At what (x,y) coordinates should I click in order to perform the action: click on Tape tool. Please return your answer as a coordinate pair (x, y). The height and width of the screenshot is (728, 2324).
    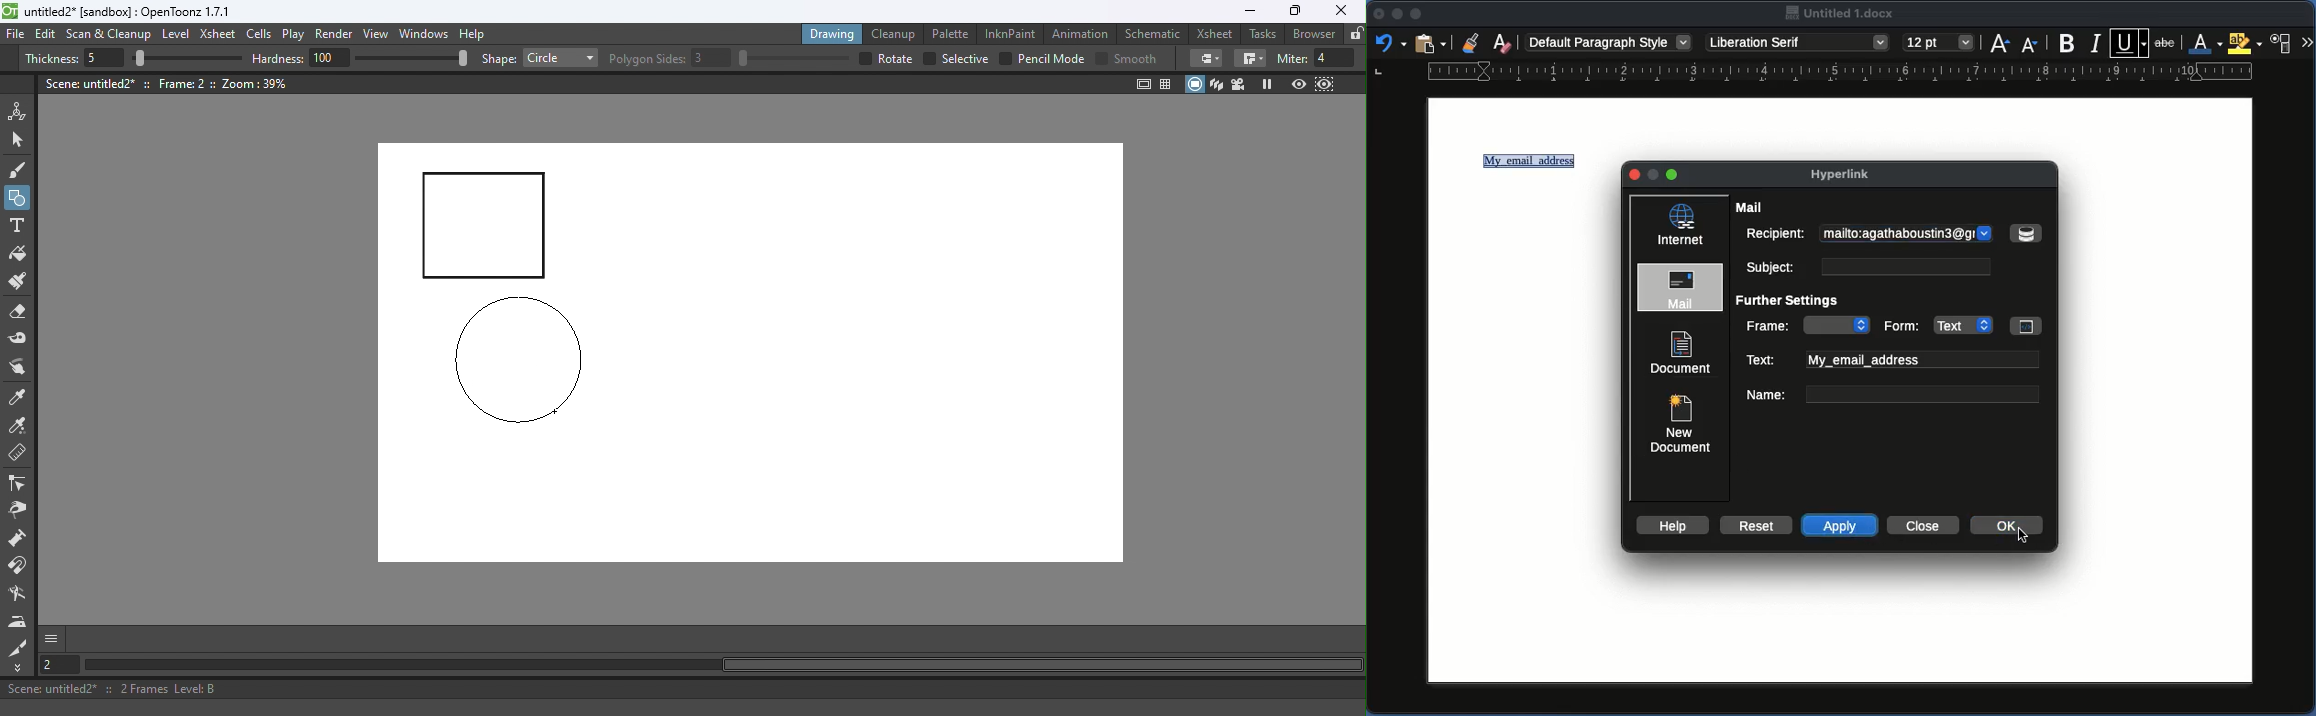
    Looking at the image, I should click on (21, 340).